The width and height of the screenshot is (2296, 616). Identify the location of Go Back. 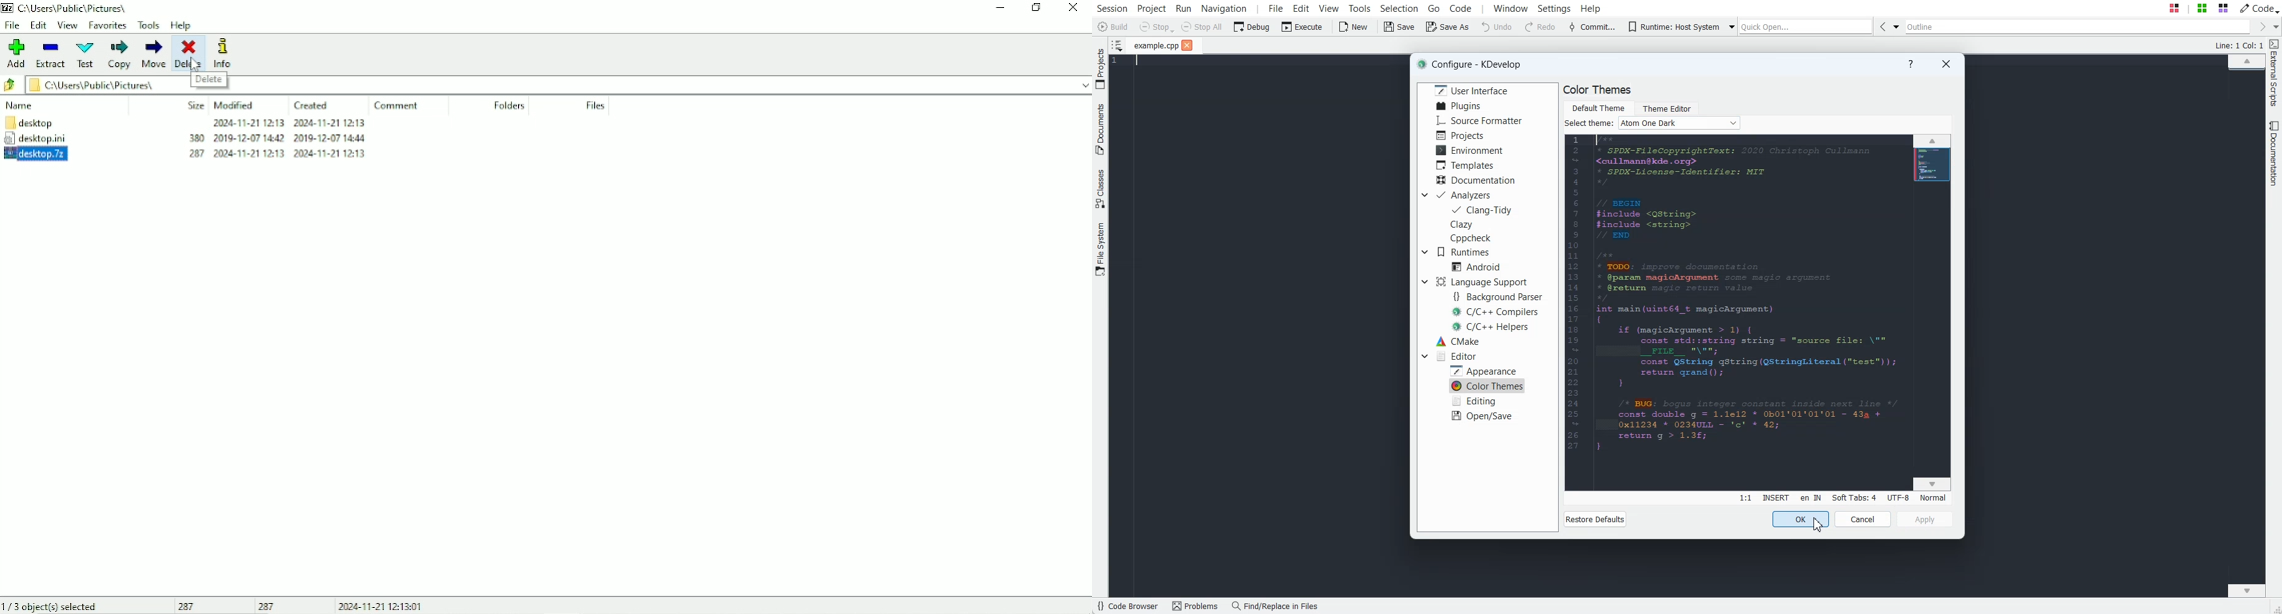
(1881, 26).